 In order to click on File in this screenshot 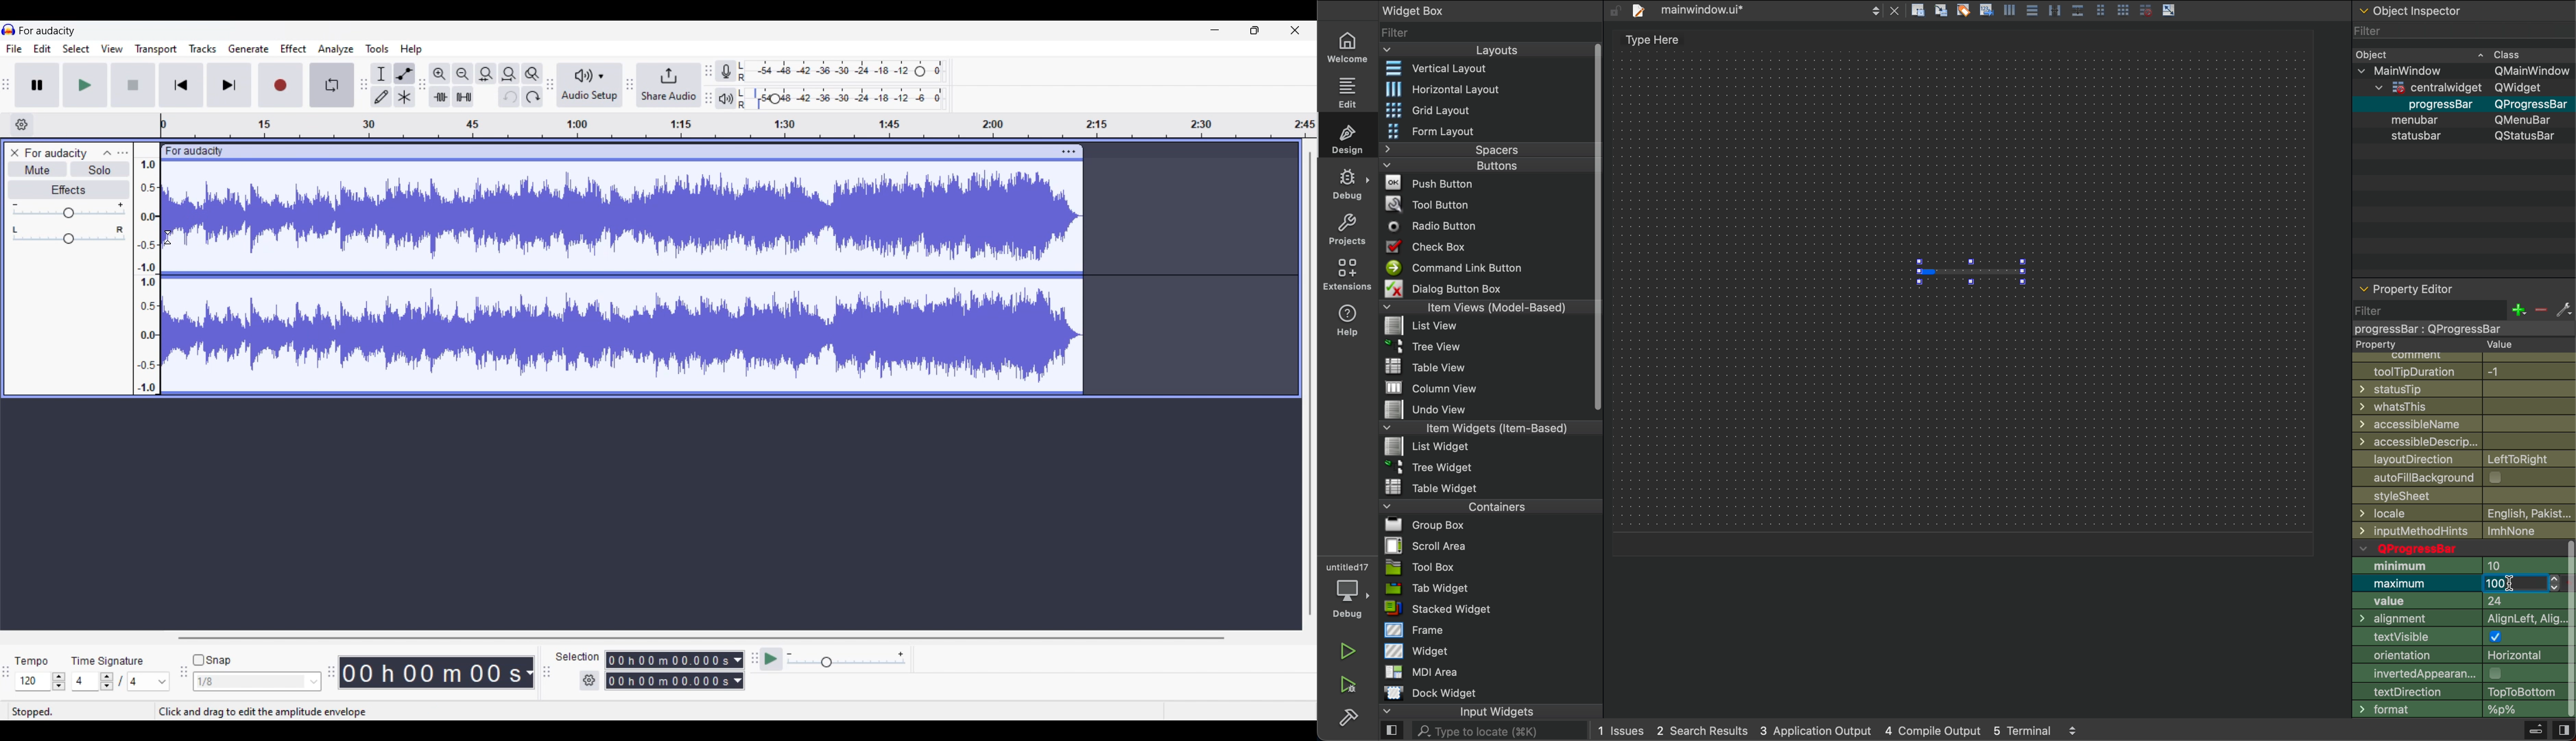, I will do `click(1434, 389)`.